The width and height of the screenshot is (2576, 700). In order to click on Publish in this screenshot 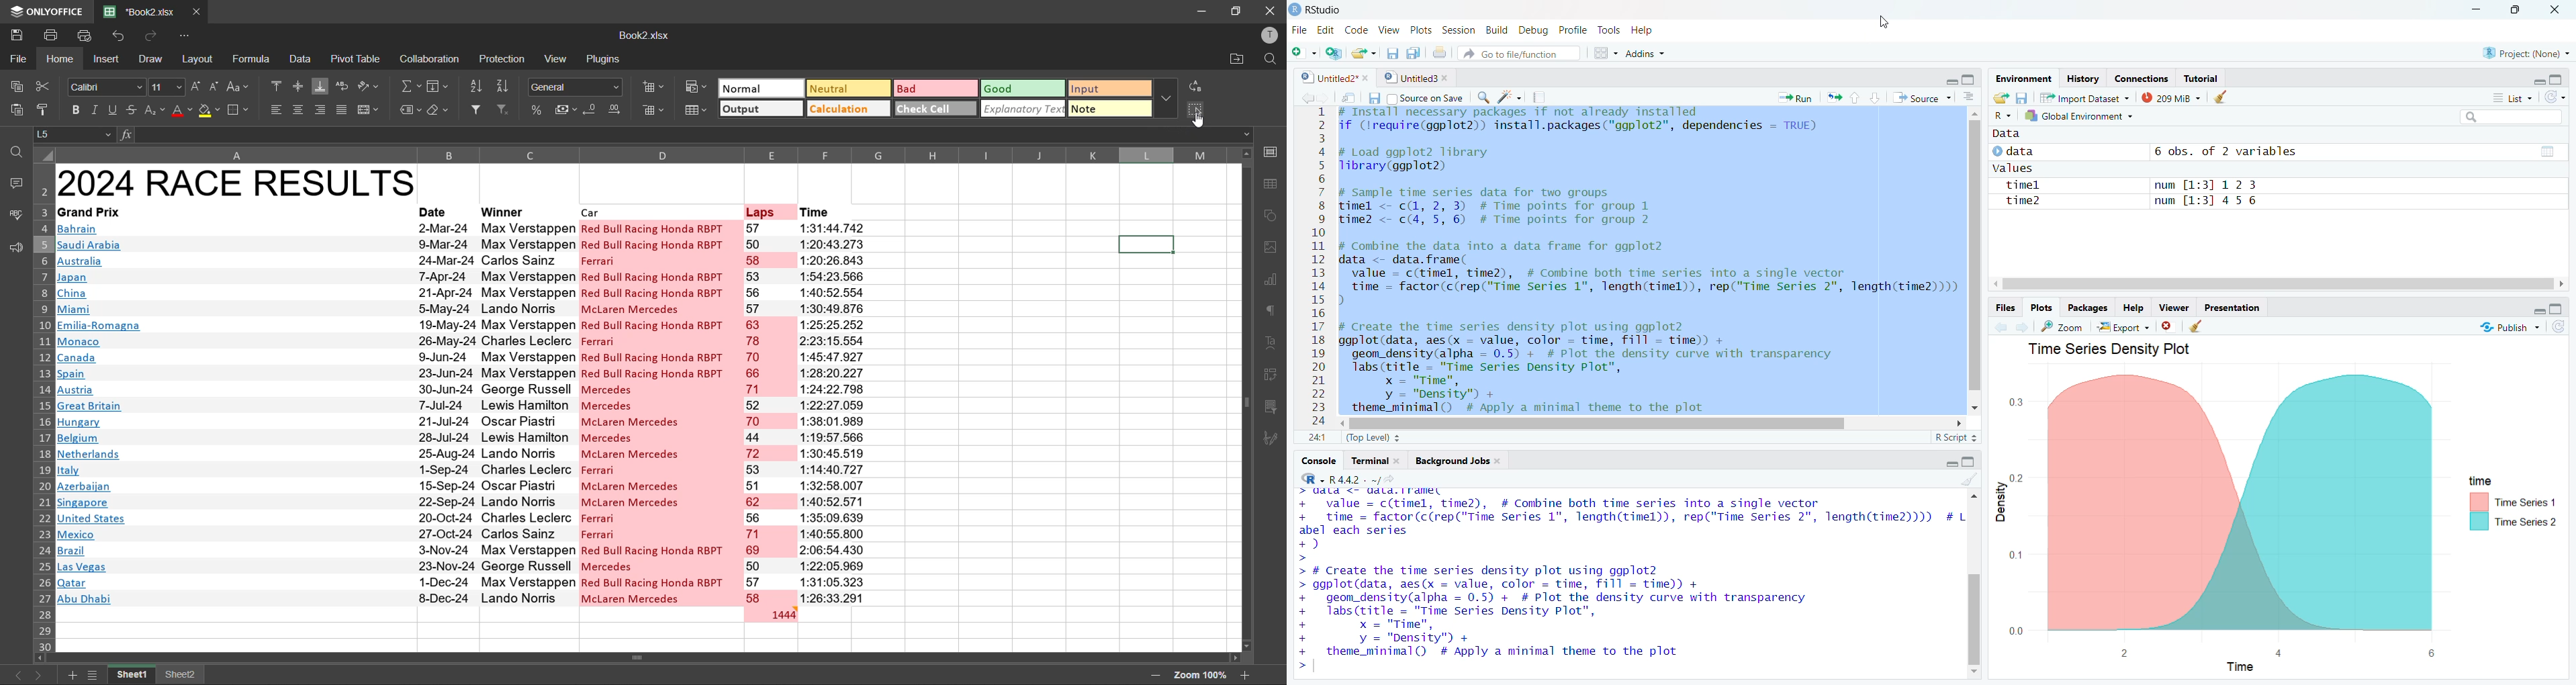, I will do `click(2508, 327)`.